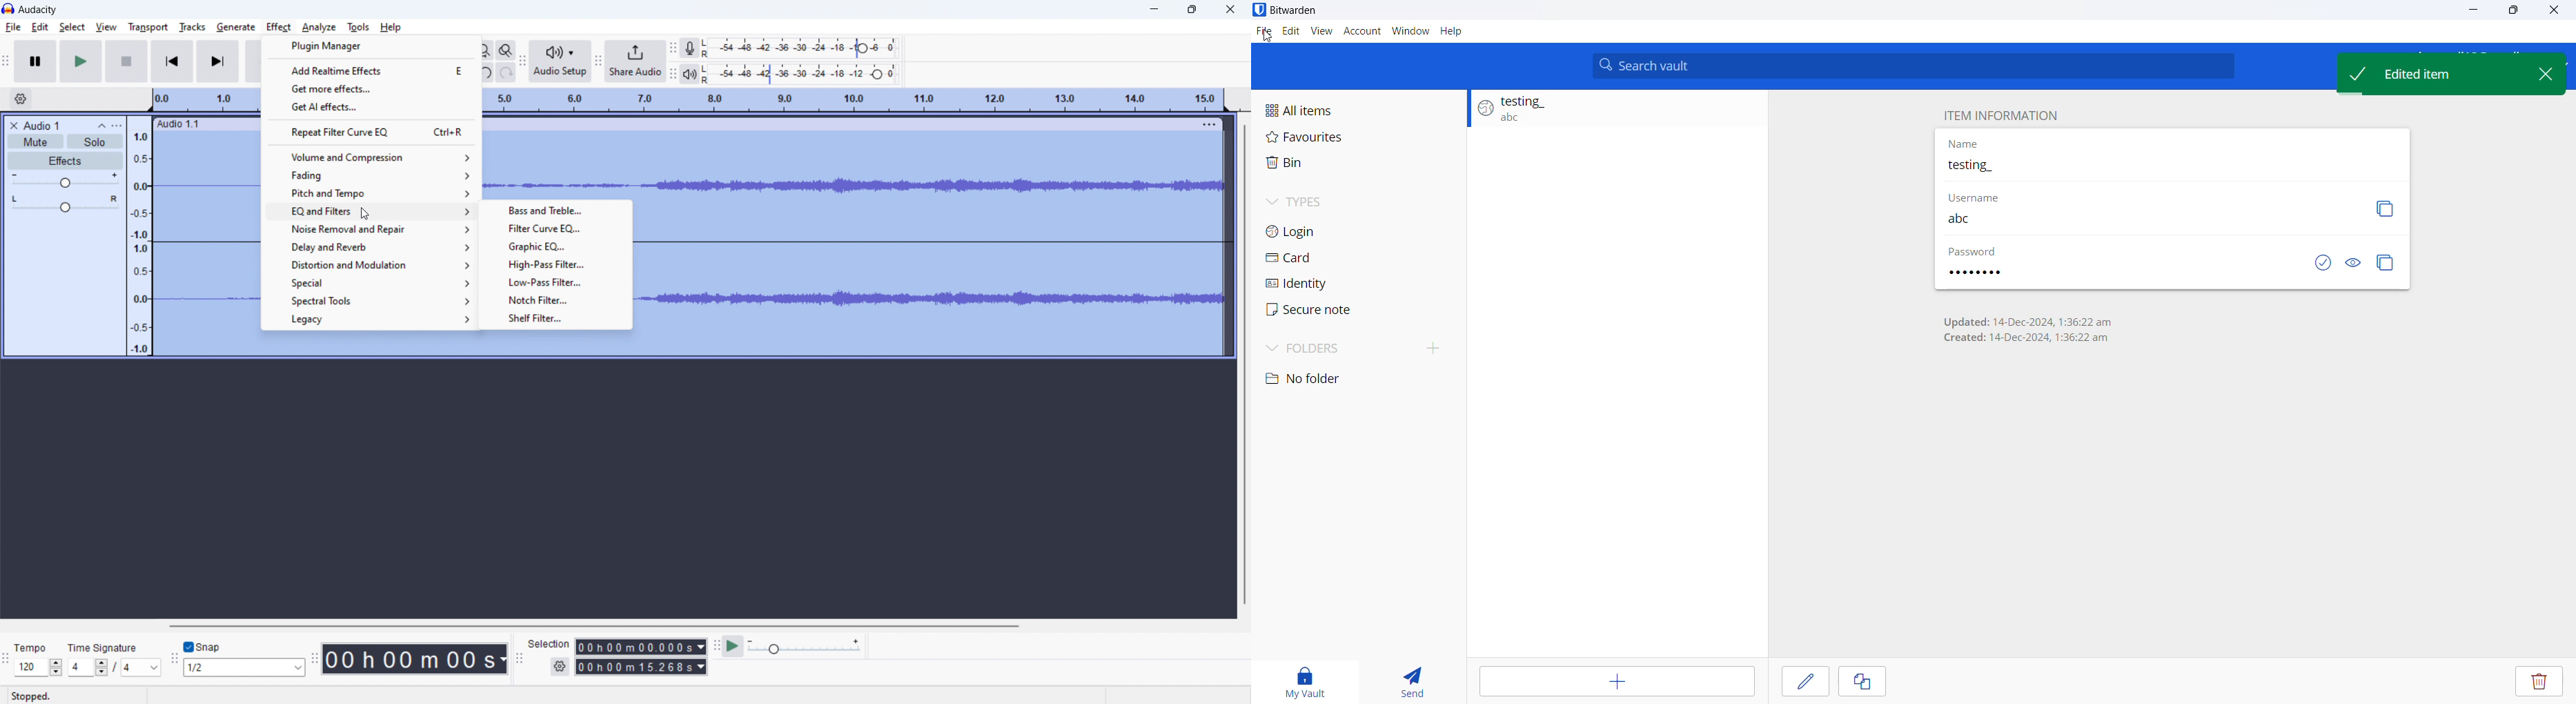  Describe the element at coordinates (1231, 8) in the screenshot. I see `close` at that location.